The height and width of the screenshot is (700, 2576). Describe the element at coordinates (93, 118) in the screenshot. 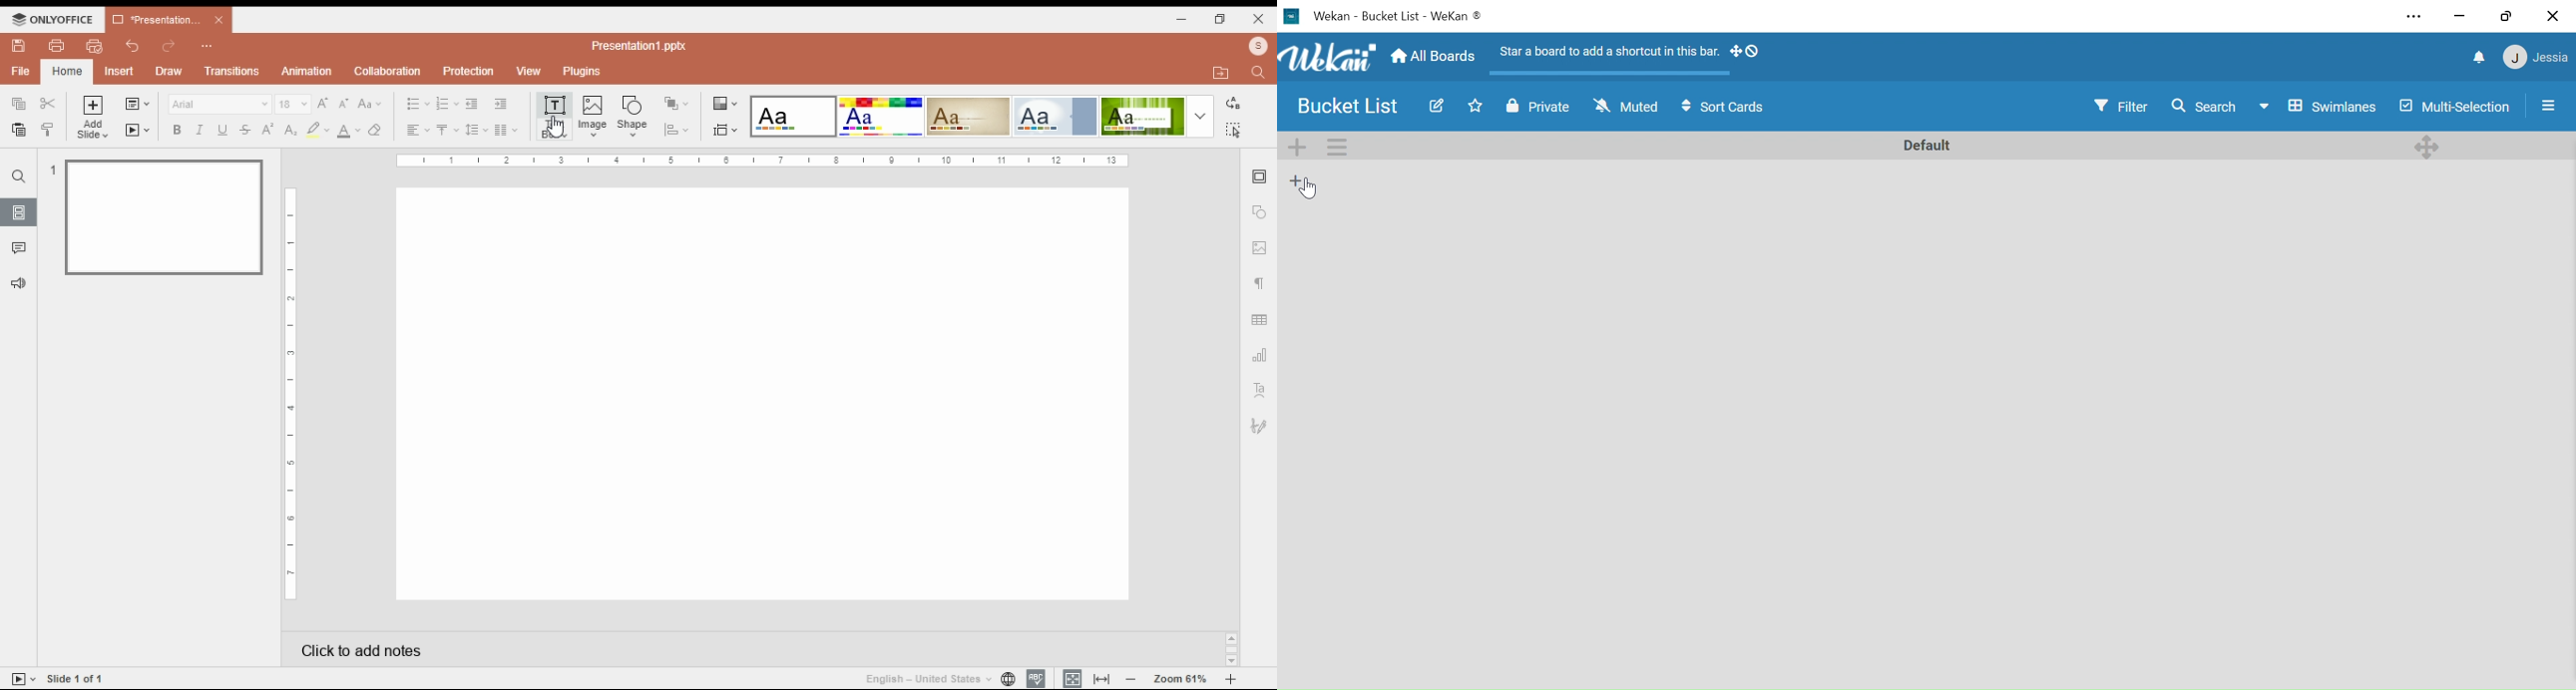

I see `add slide` at that location.